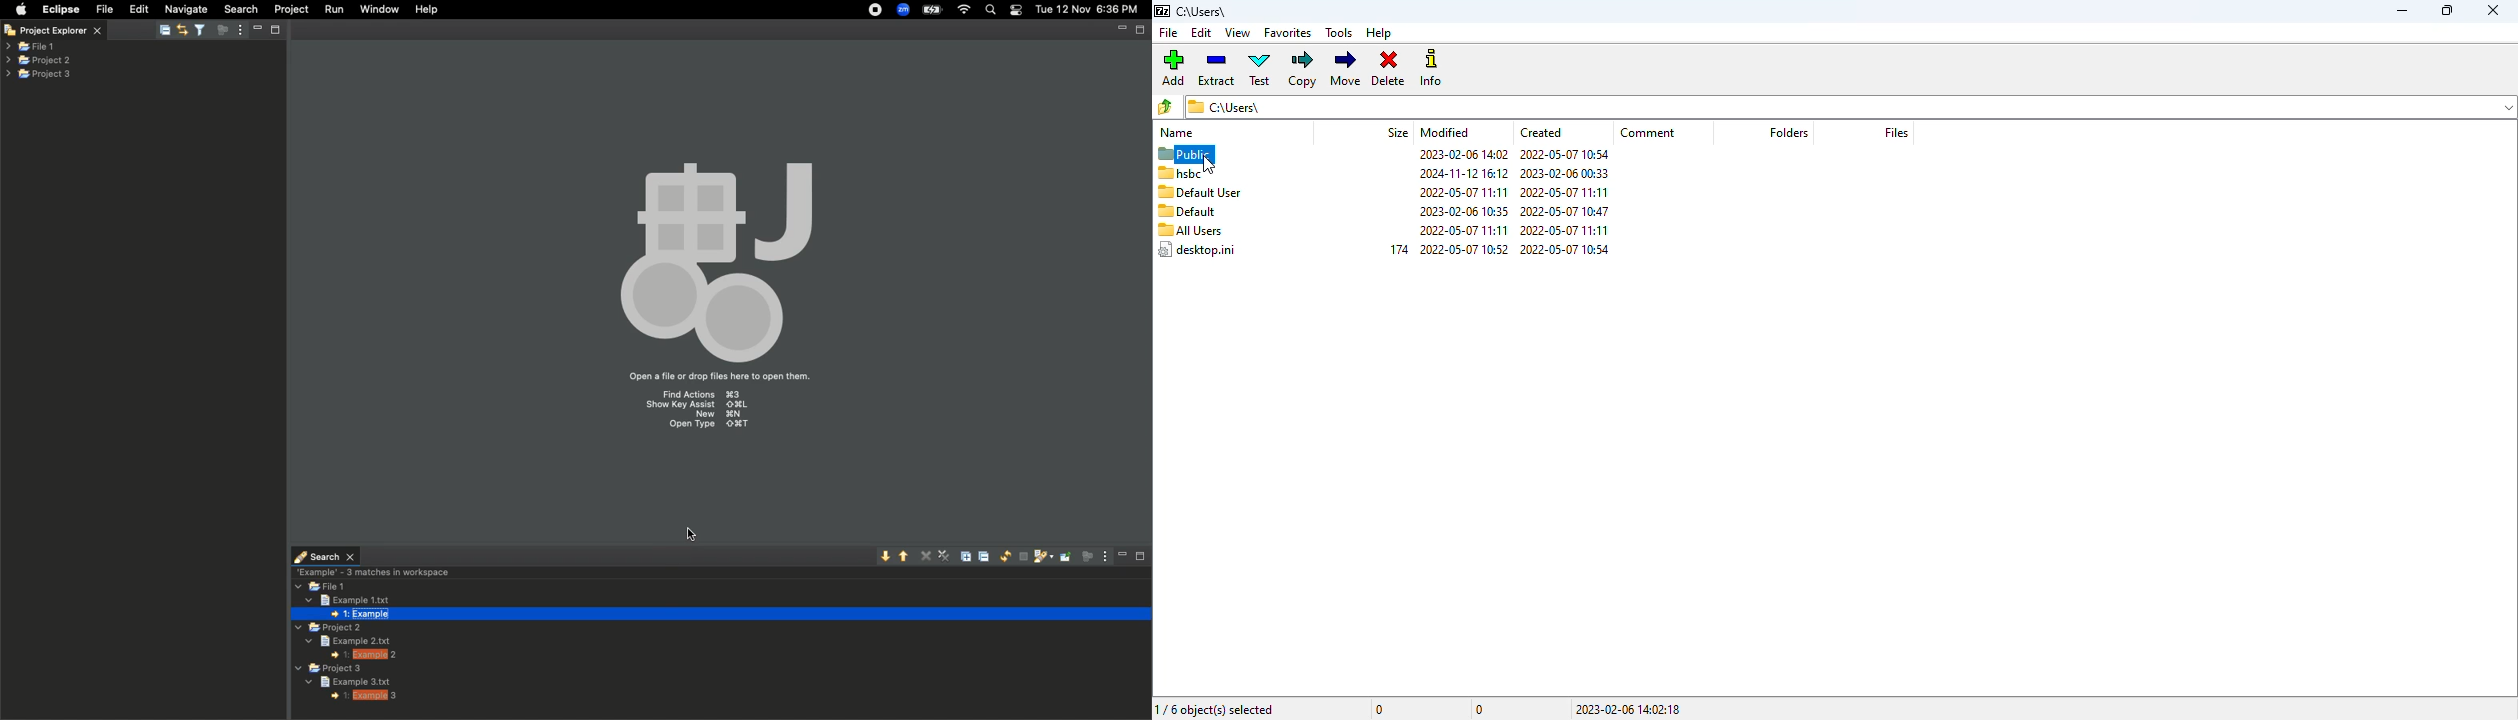  Describe the element at coordinates (1454, 173) in the screenshot. I see `2024-11-12 16:12` at that location.